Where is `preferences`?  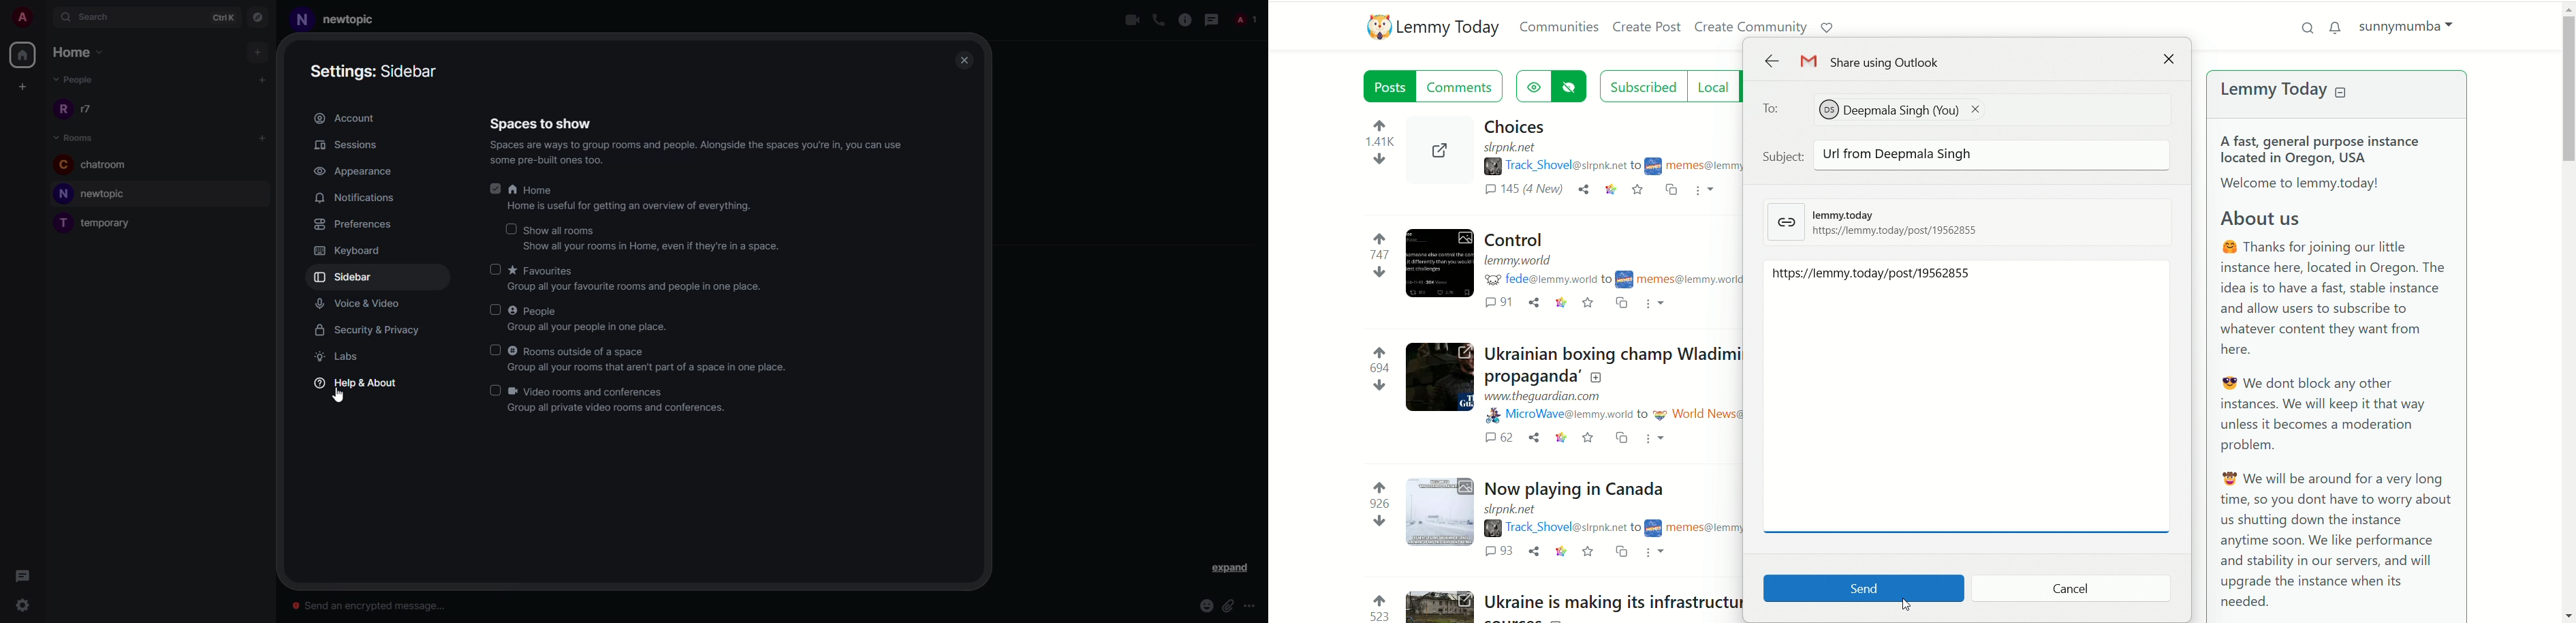
preferences is located at coordinates (360, 226).